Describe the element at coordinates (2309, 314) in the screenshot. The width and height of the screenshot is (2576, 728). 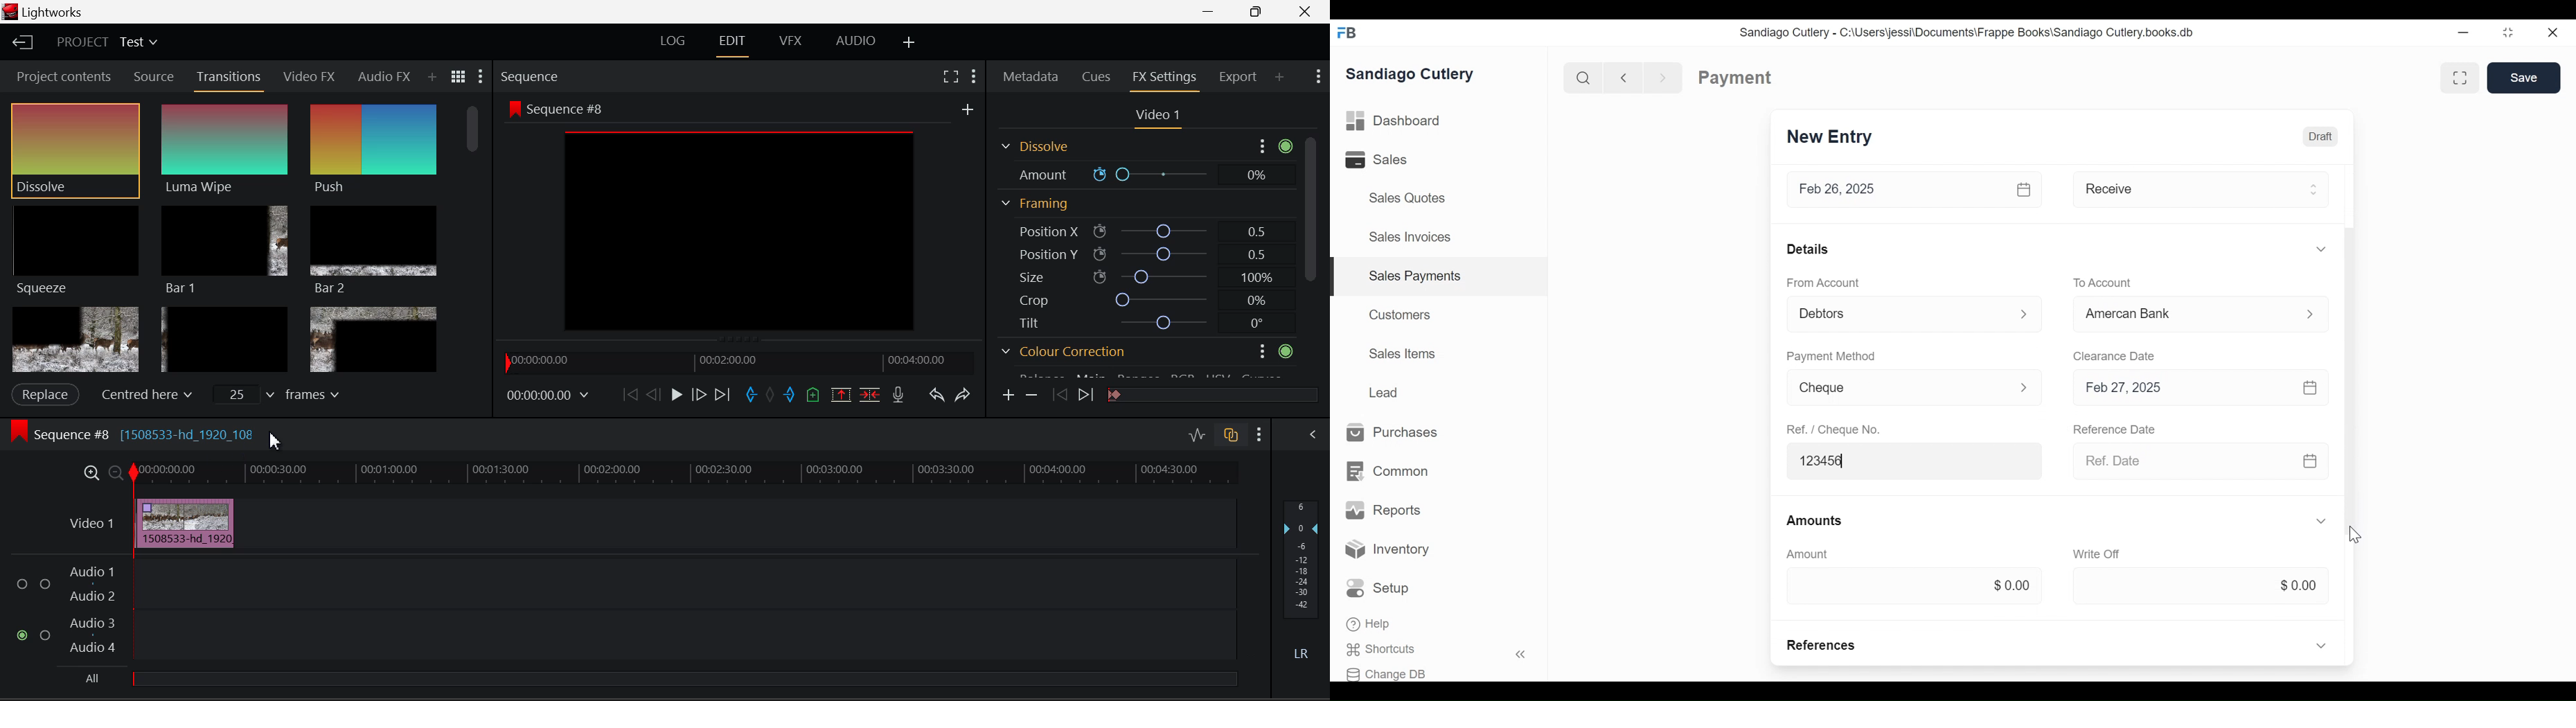
I see `Expand` at that location.